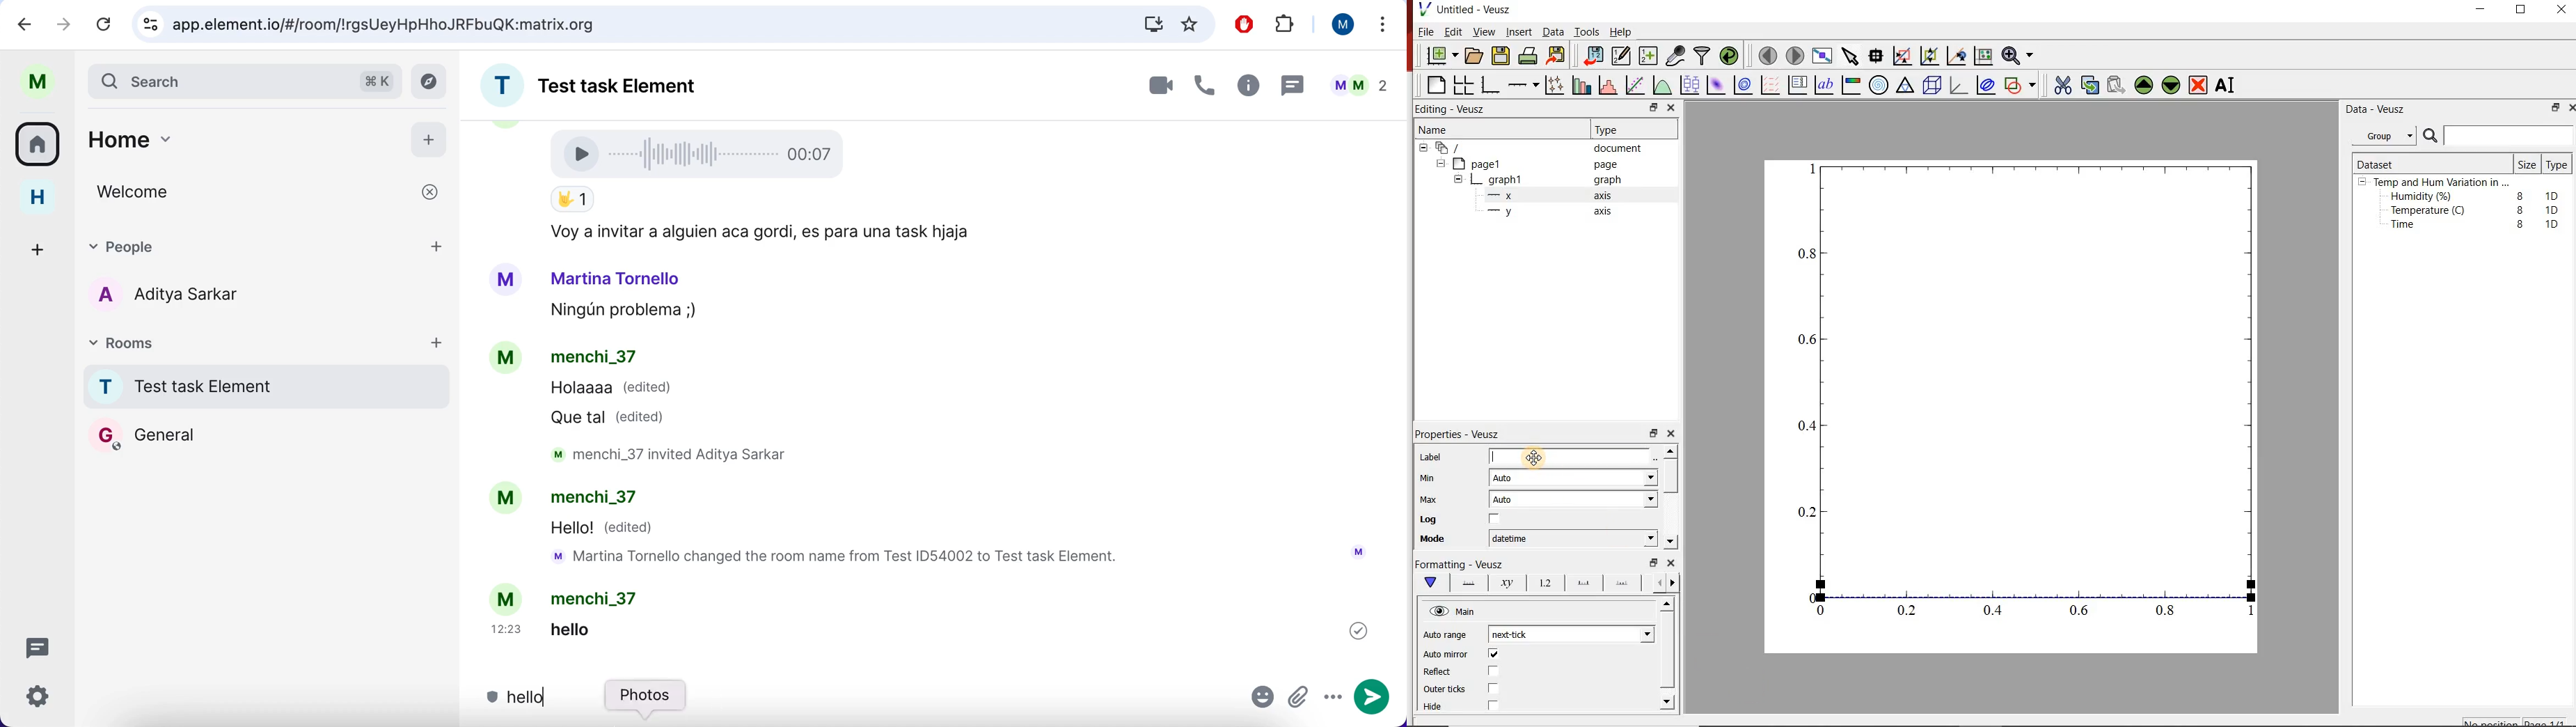 The image size is (2576, 728). Describe the element at coordinates (2549, 721) in the screenshot. I see `page1/1` at that location.